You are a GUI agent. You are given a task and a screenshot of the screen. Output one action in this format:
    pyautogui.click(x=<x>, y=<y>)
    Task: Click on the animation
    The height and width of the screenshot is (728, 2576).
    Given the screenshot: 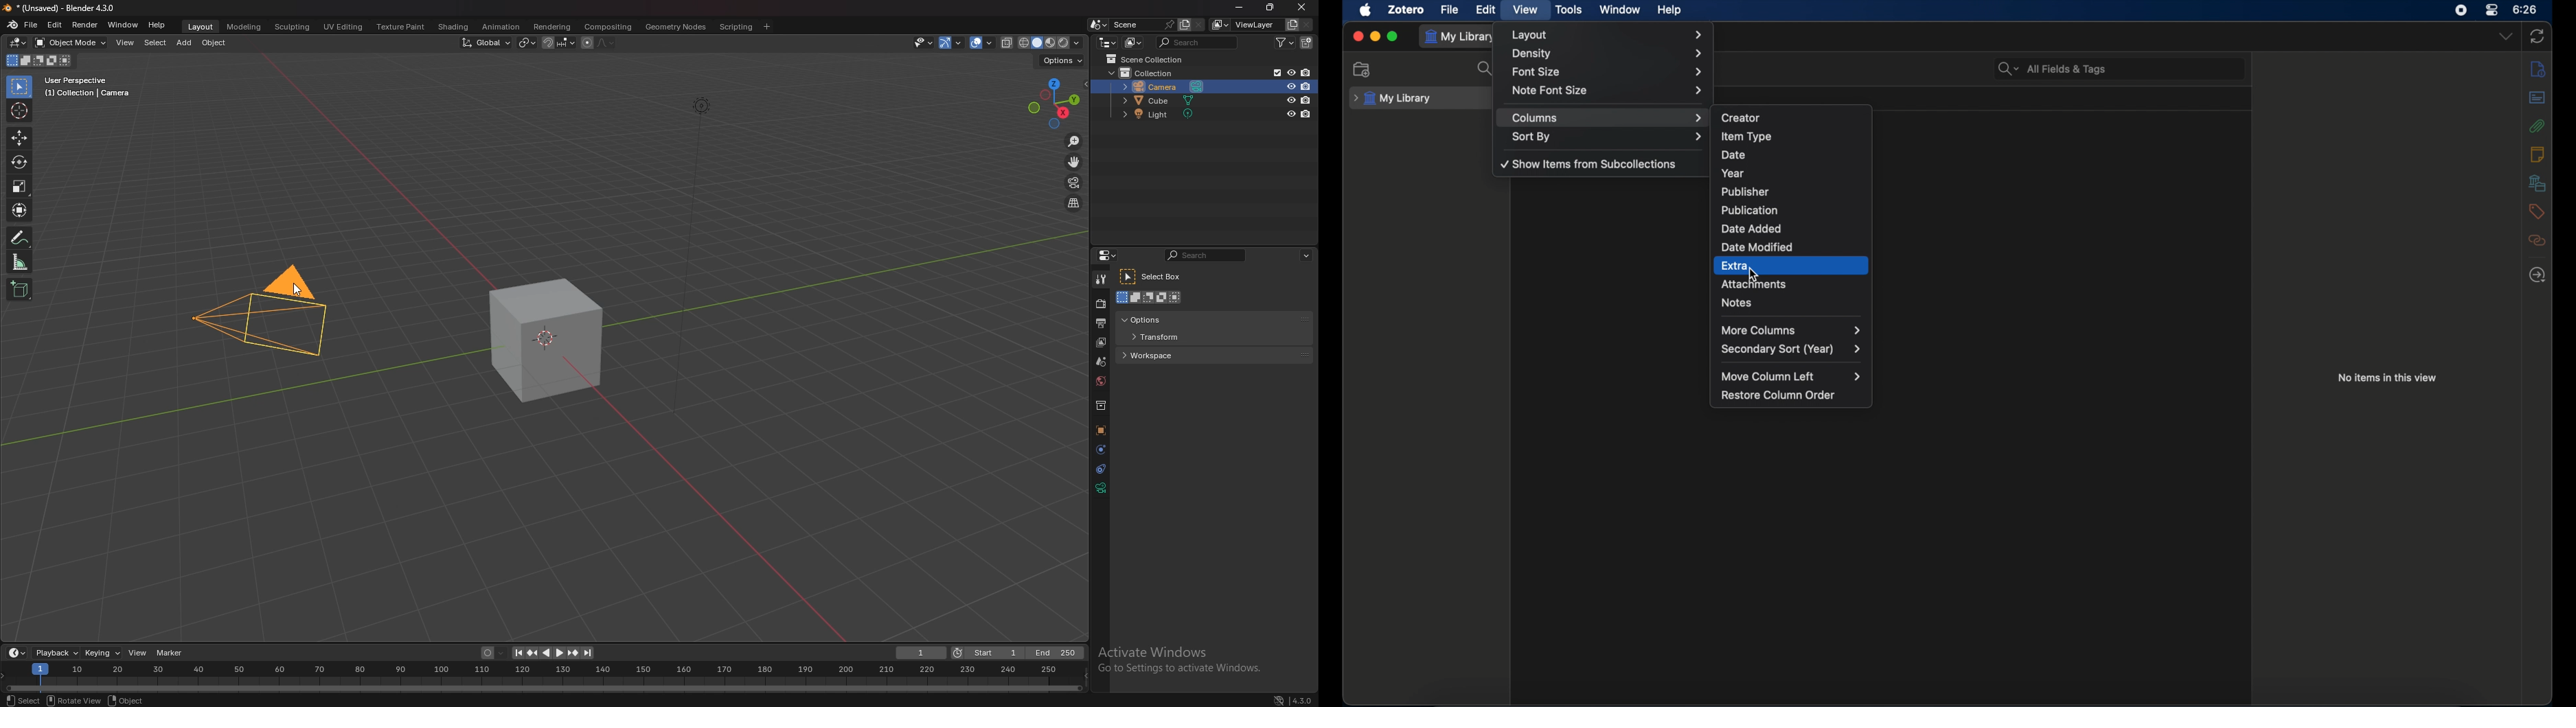 What is the action you would take?
    pyautogui.click(x=499, y=26)
    